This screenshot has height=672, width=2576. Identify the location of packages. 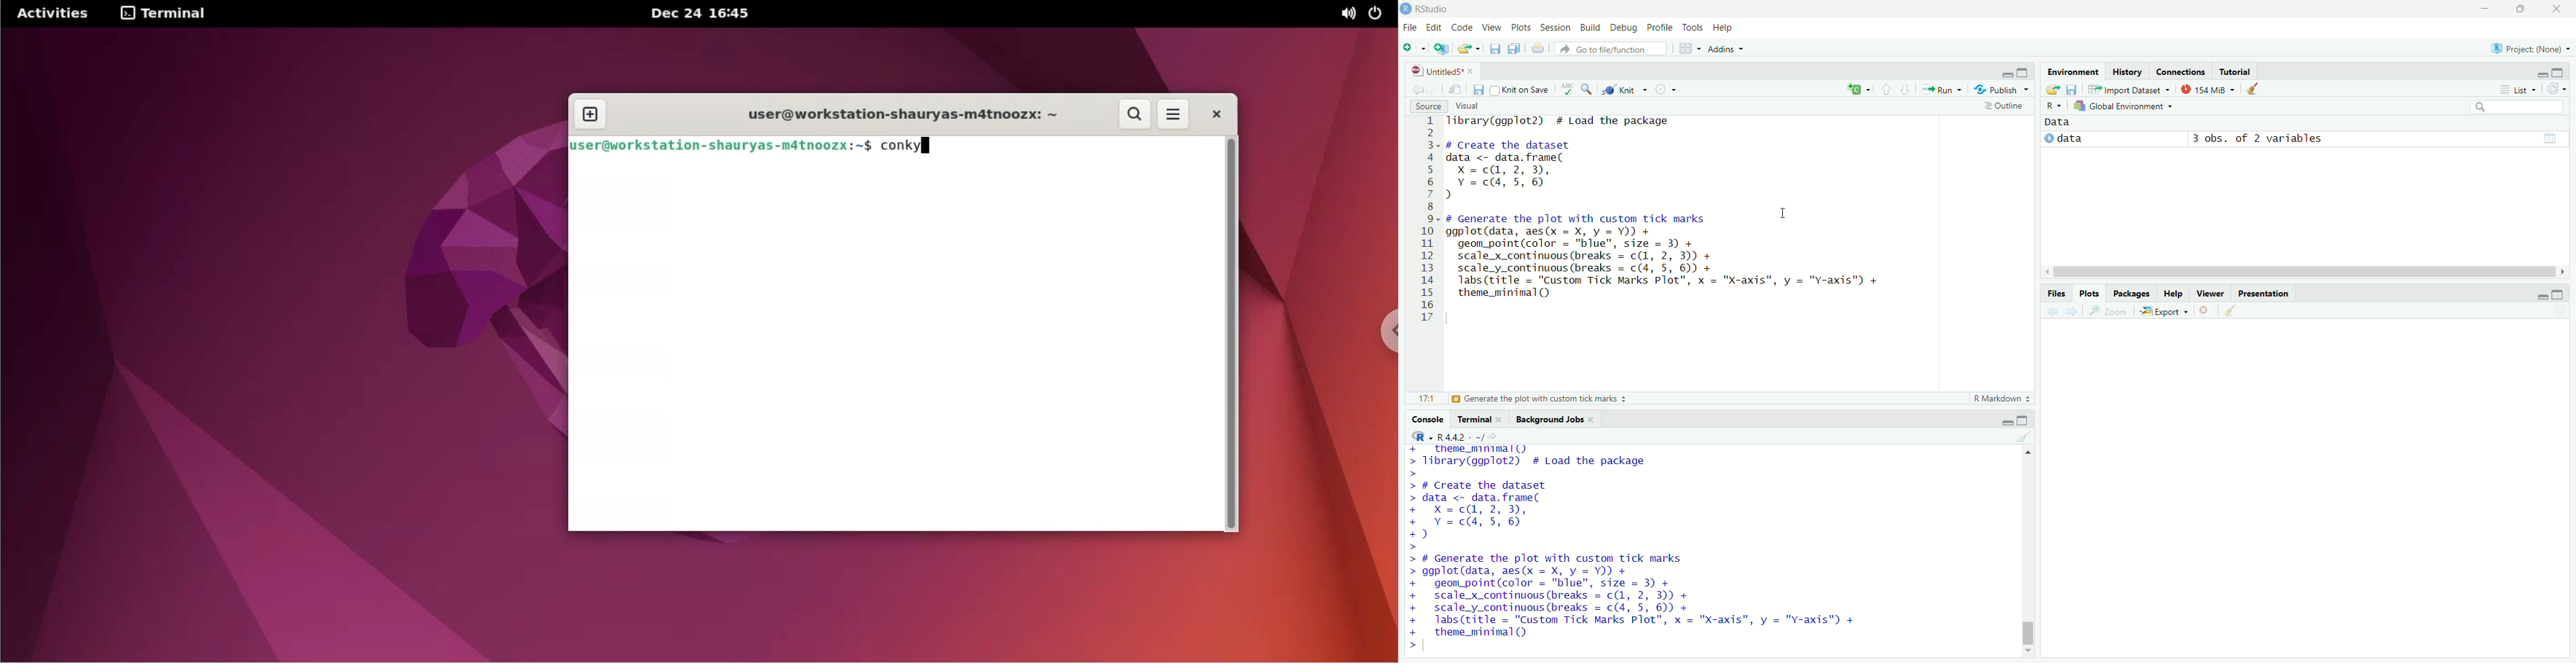
(2132, 293).